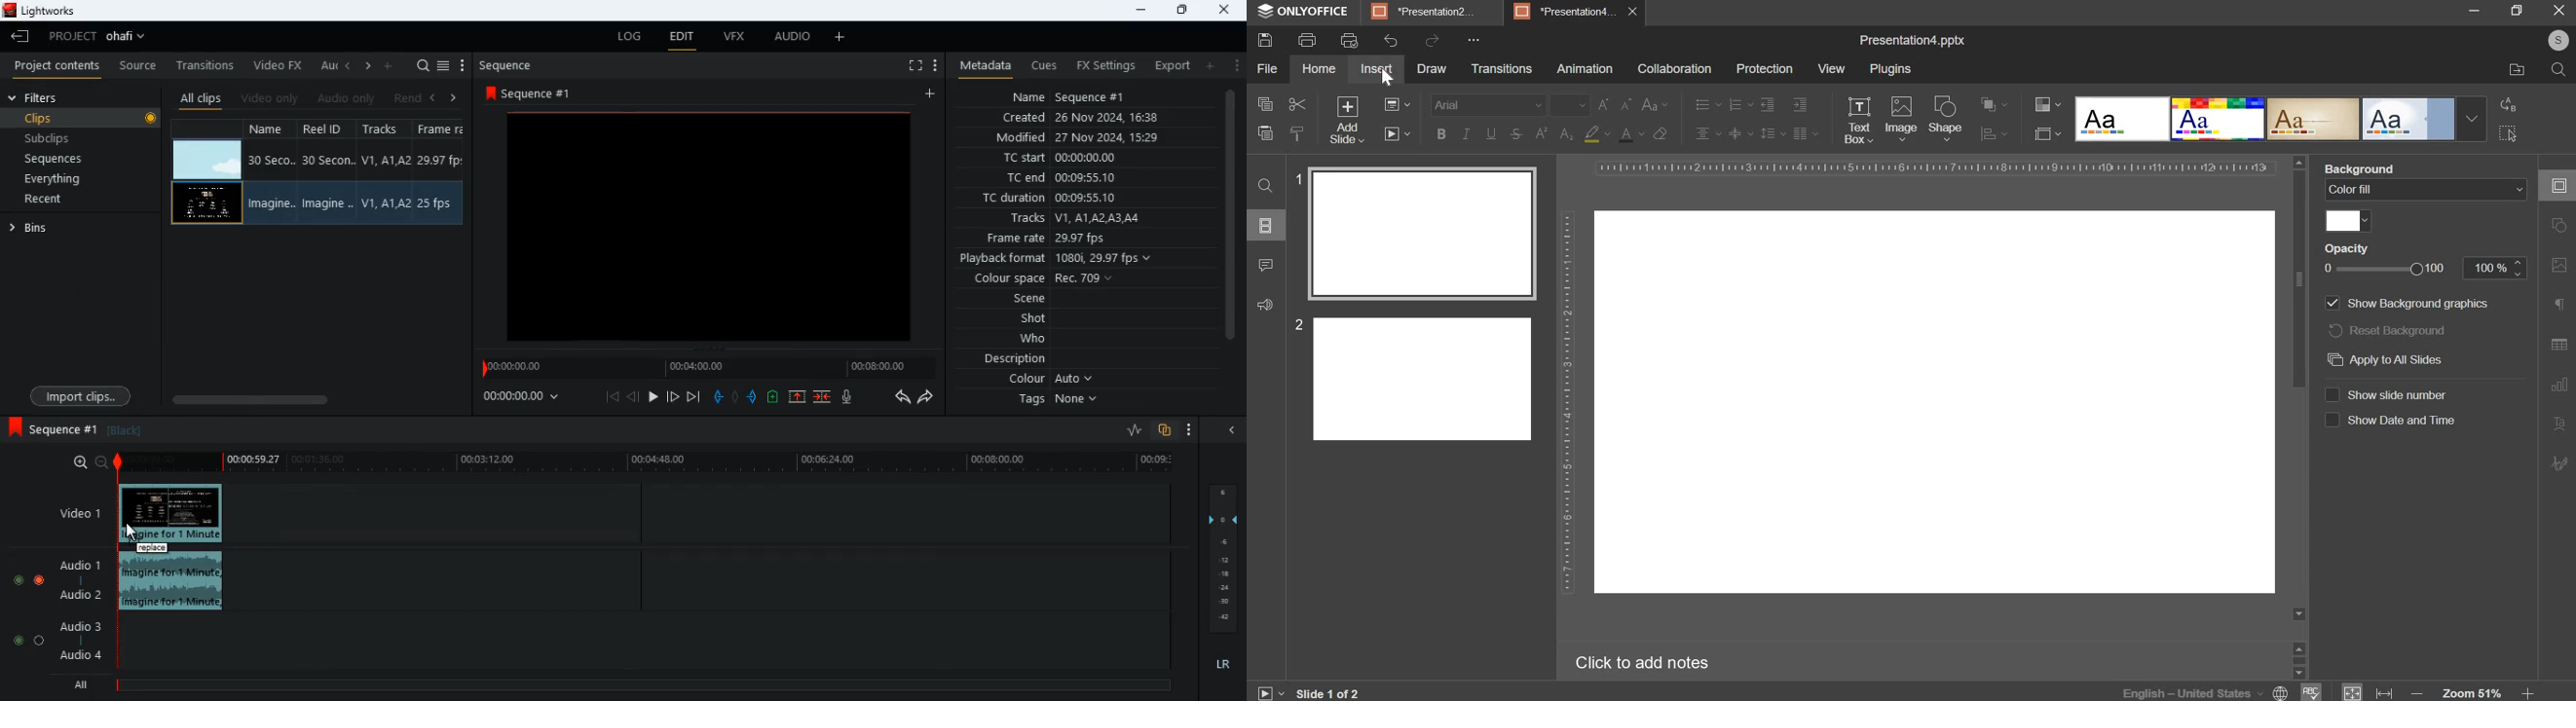  Describe the element at coordinates (173, 514) in the screenshot. I see `video` at that location.